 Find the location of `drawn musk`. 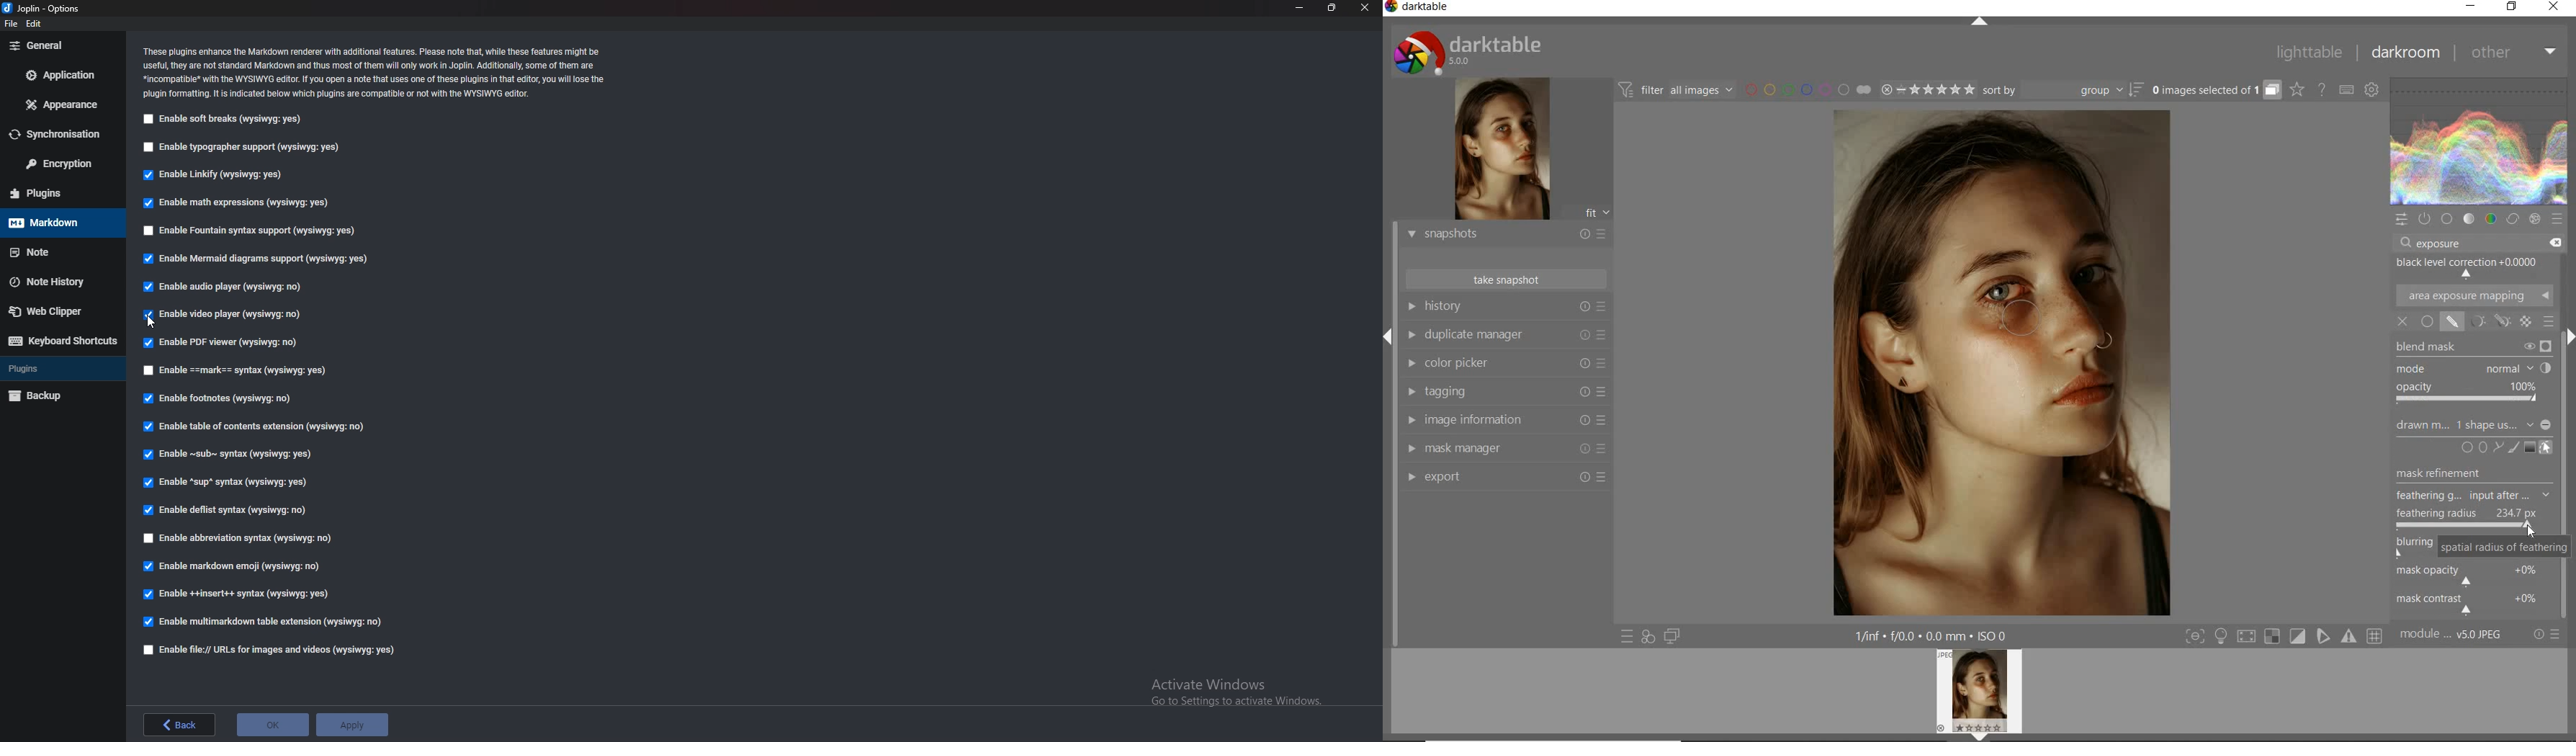

drawn musk is located at coordinates (2453, 323).